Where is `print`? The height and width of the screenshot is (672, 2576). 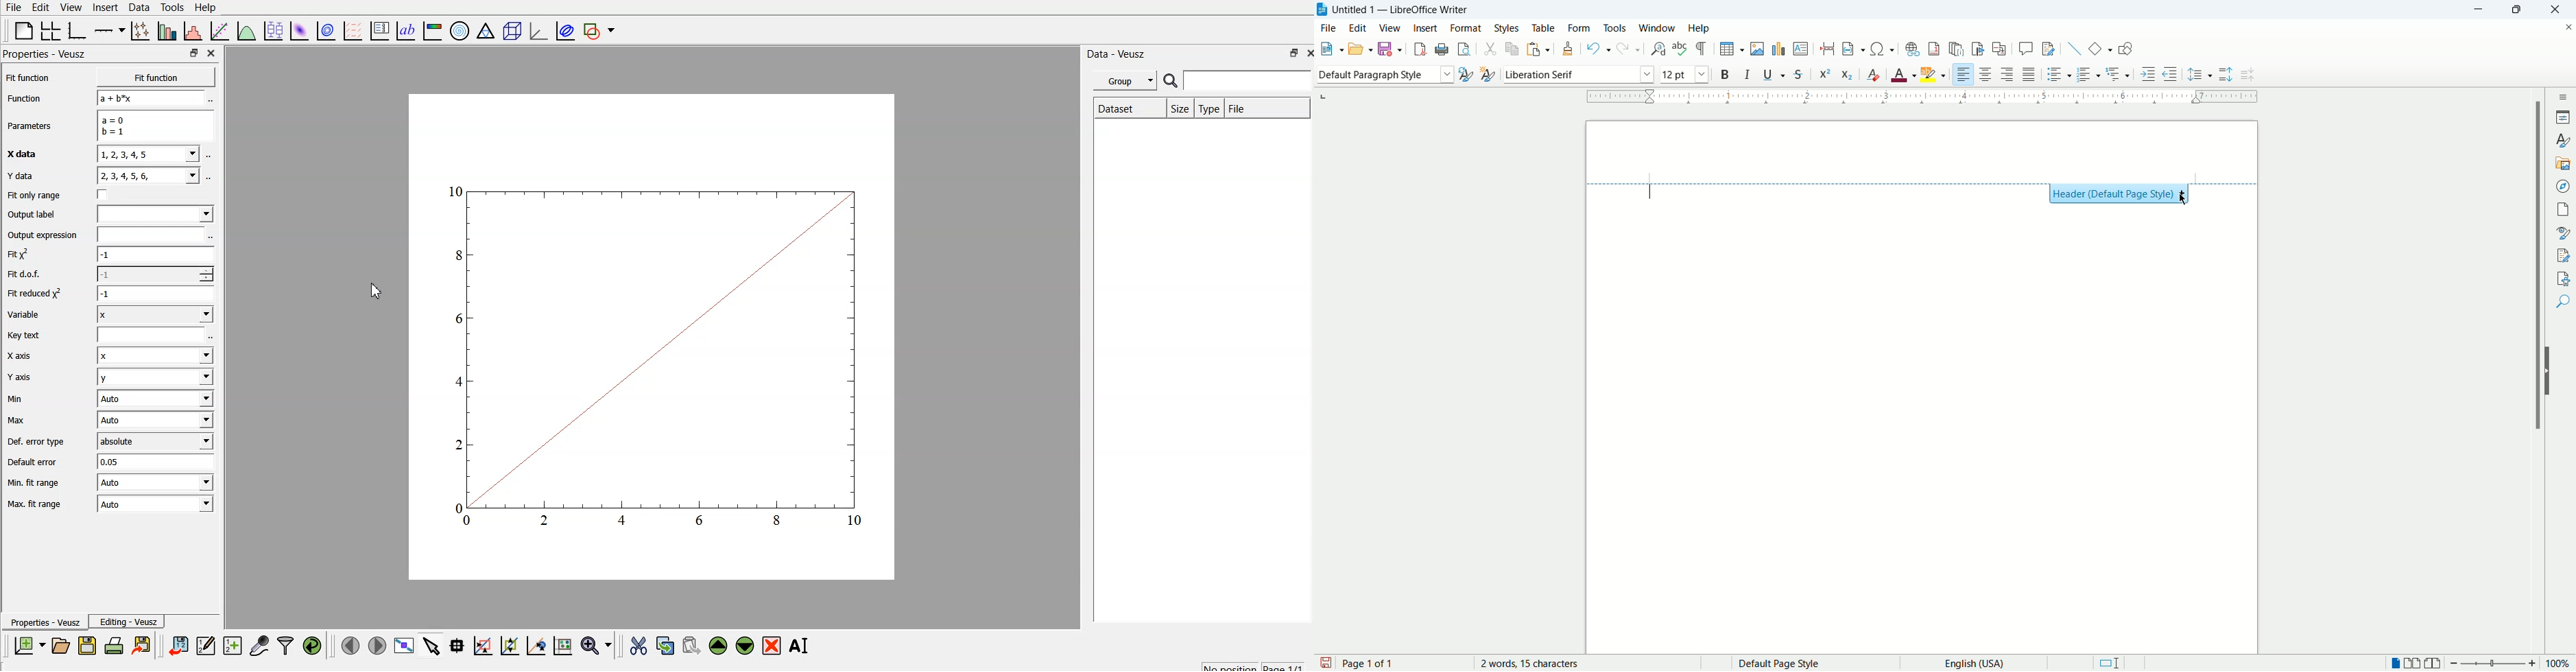
print is located at coordinates (1442, 49).